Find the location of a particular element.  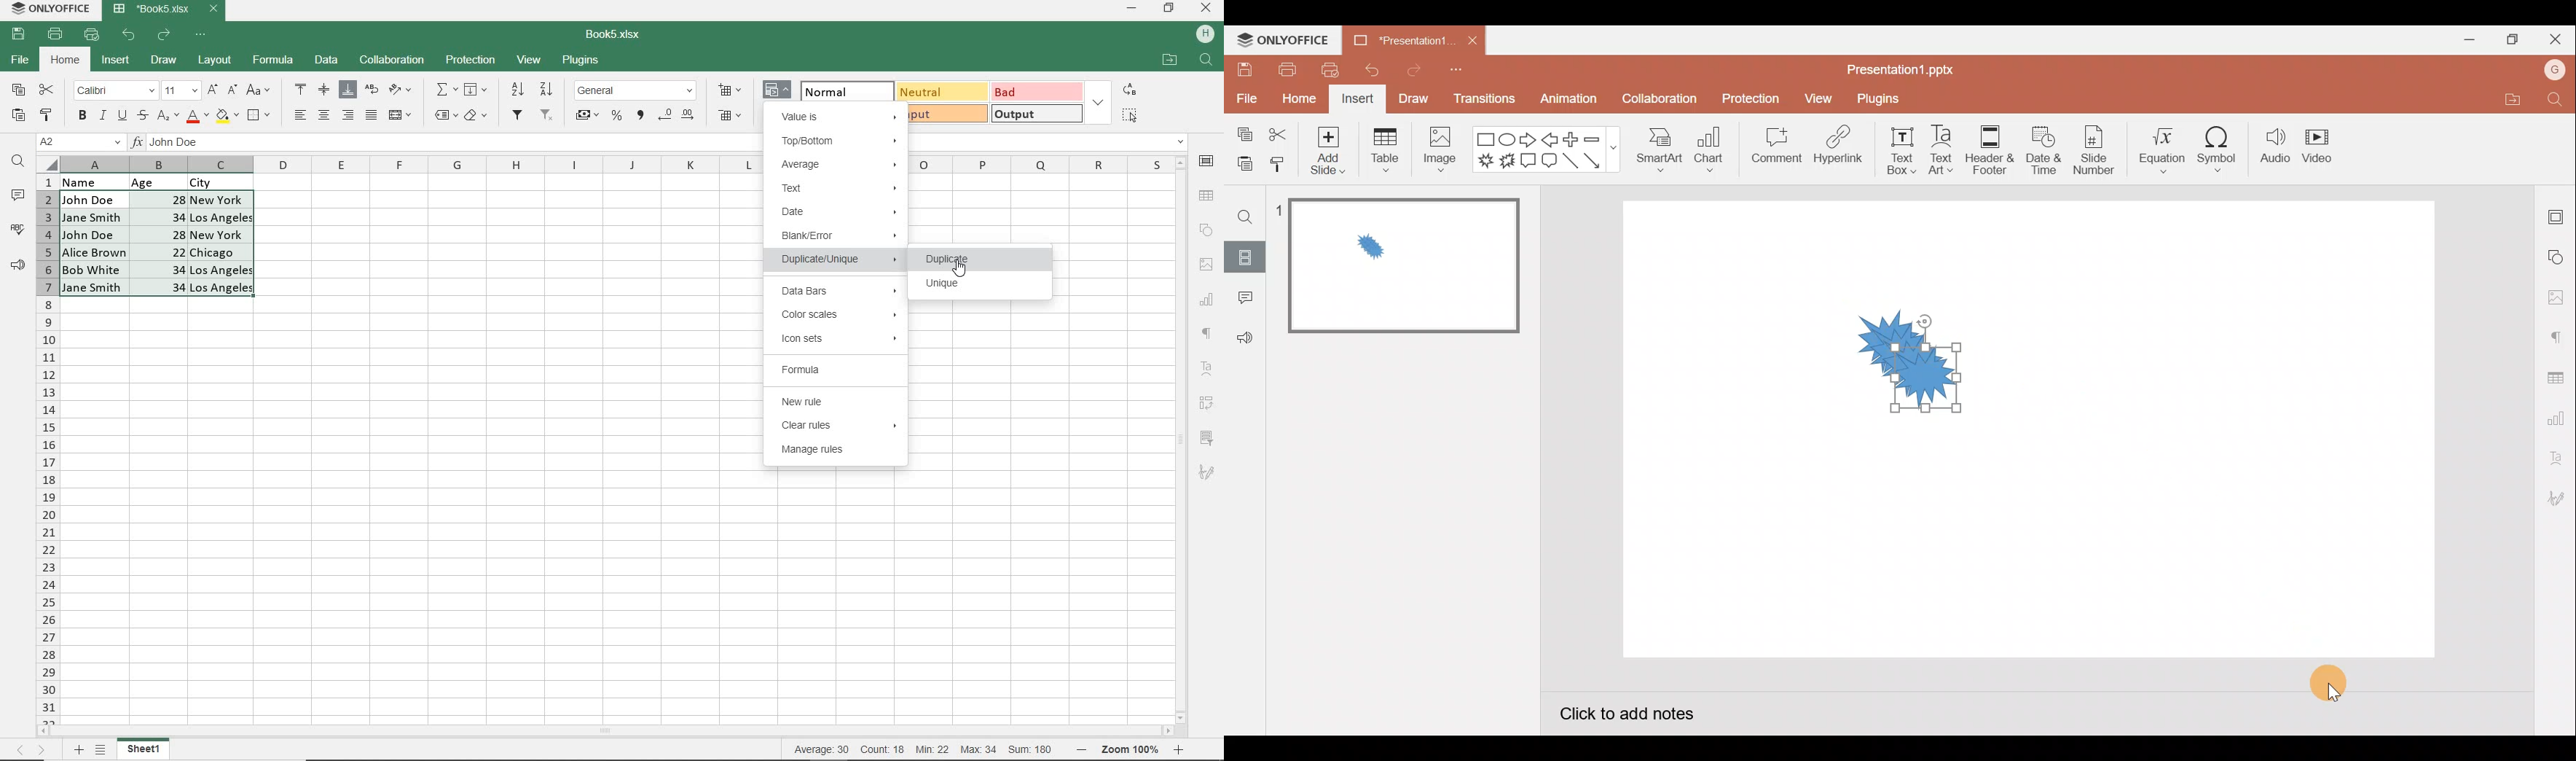

OUTPUT is located at coordinates (1036, 113).